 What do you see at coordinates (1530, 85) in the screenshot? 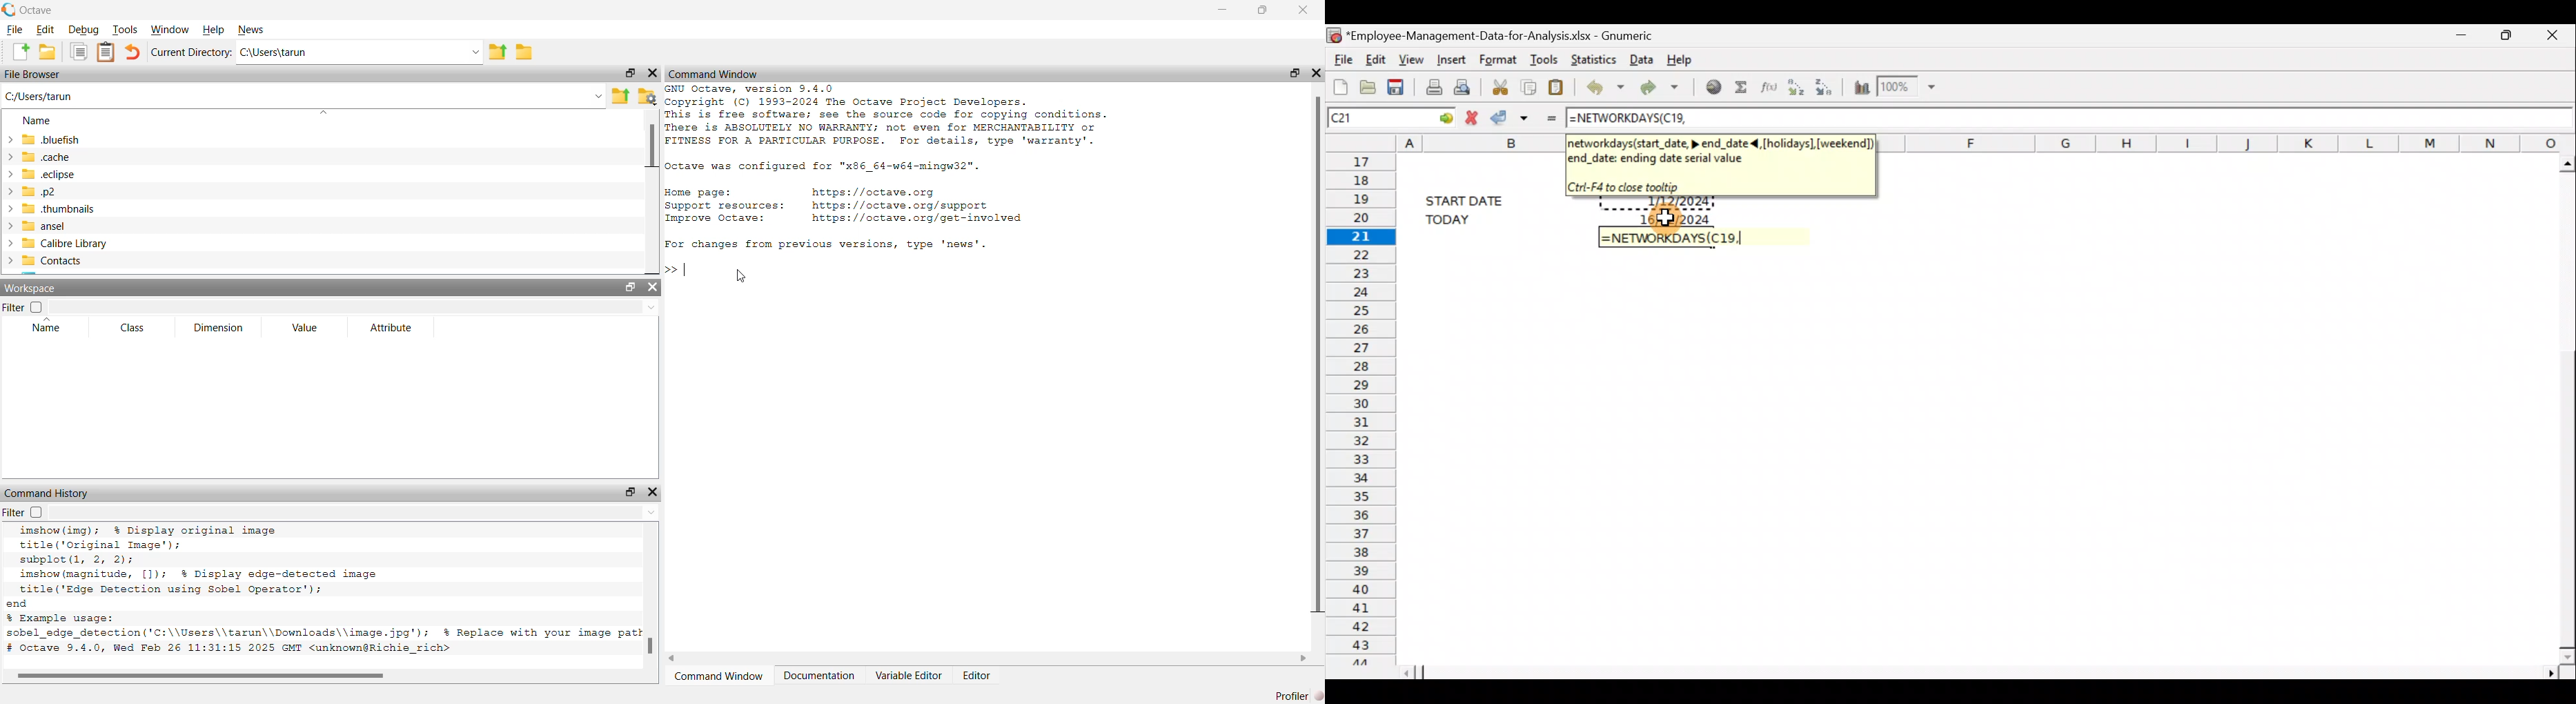
I see `Copy the selection` at bounding box center [1530, 85].